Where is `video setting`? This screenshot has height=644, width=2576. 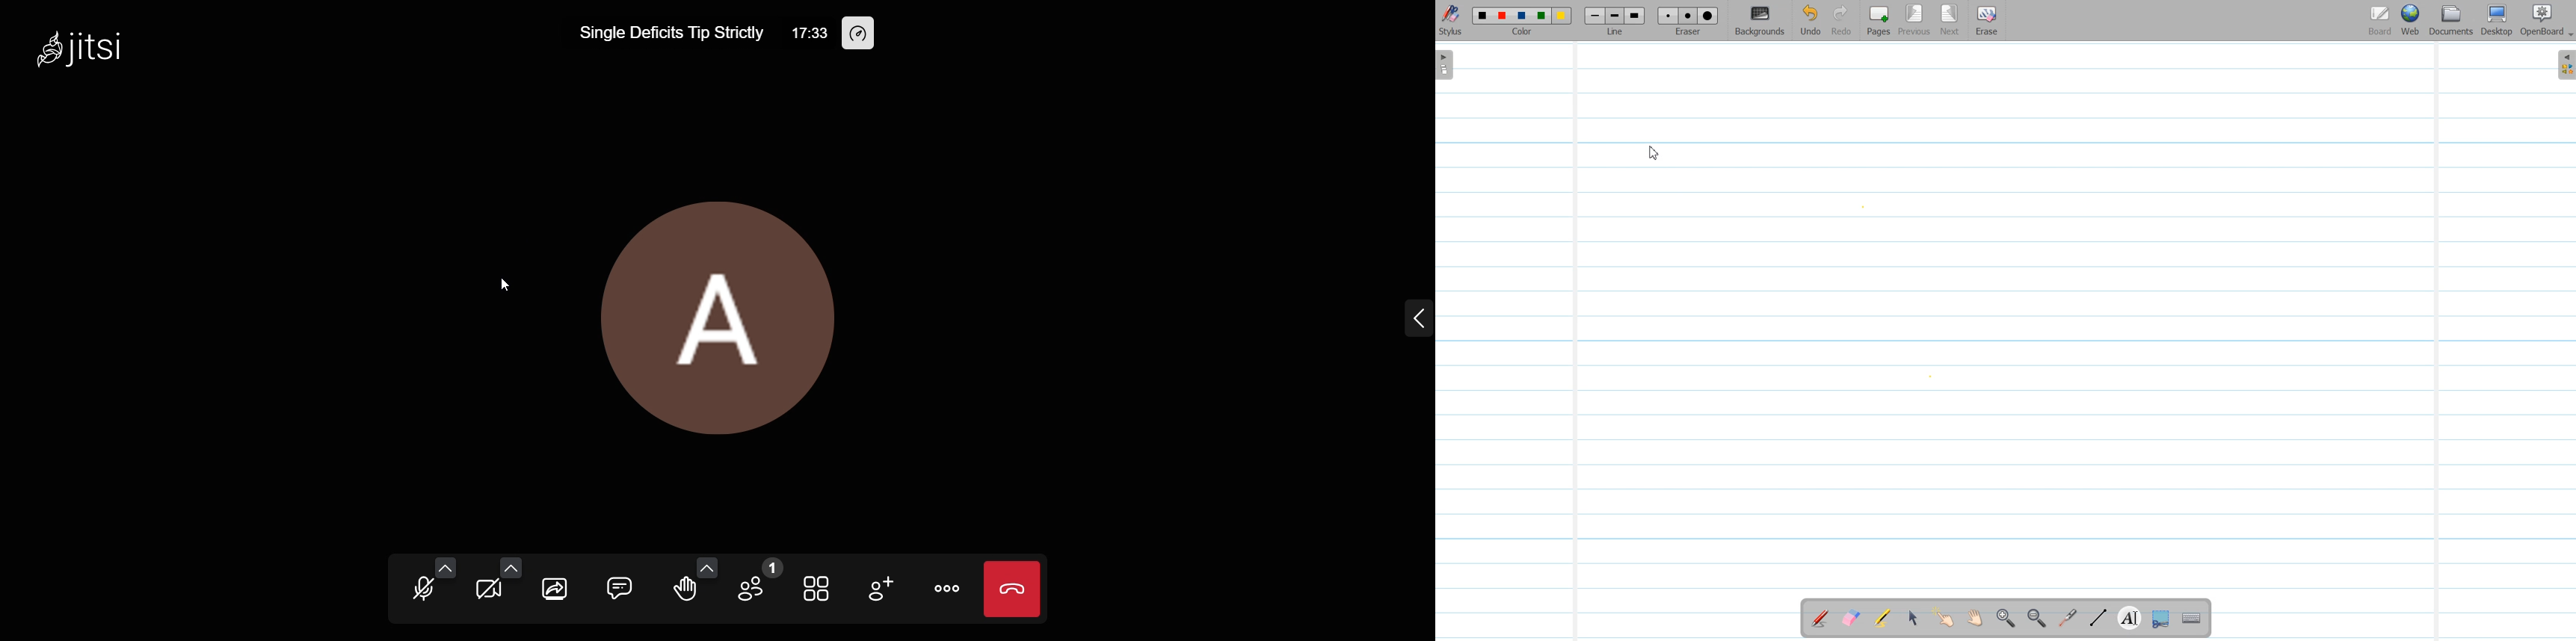 video setting is located at coordinates (511, 568).